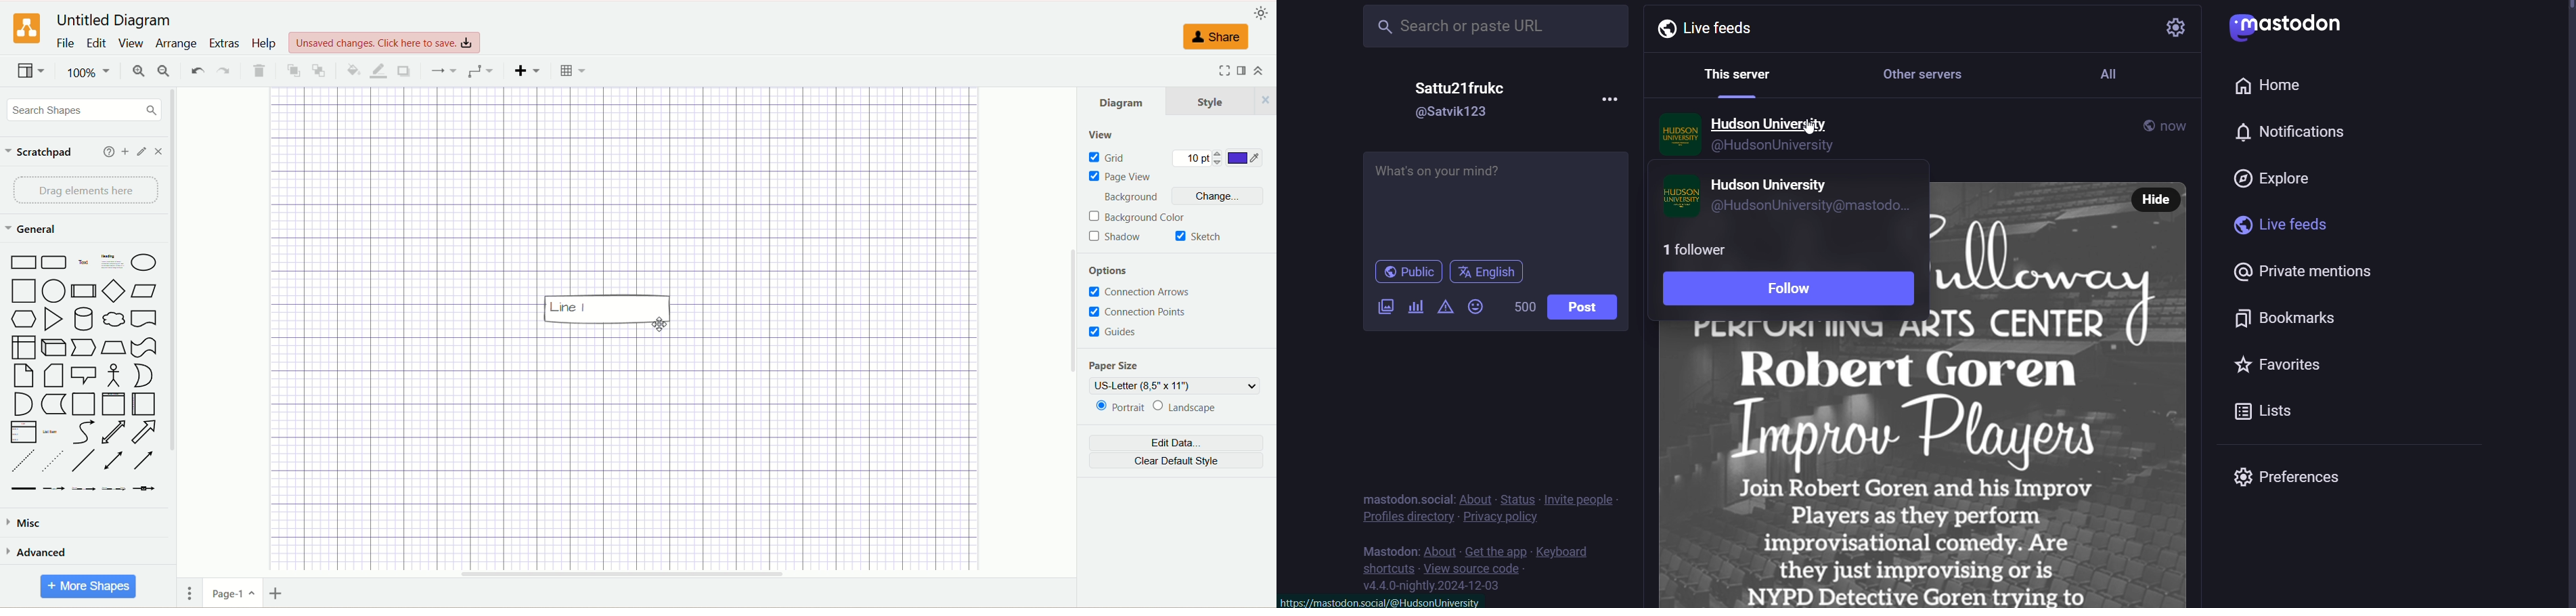 The width and height of the screenshot is (2576, 616). I want to click on appearance, so click(1260, 13).